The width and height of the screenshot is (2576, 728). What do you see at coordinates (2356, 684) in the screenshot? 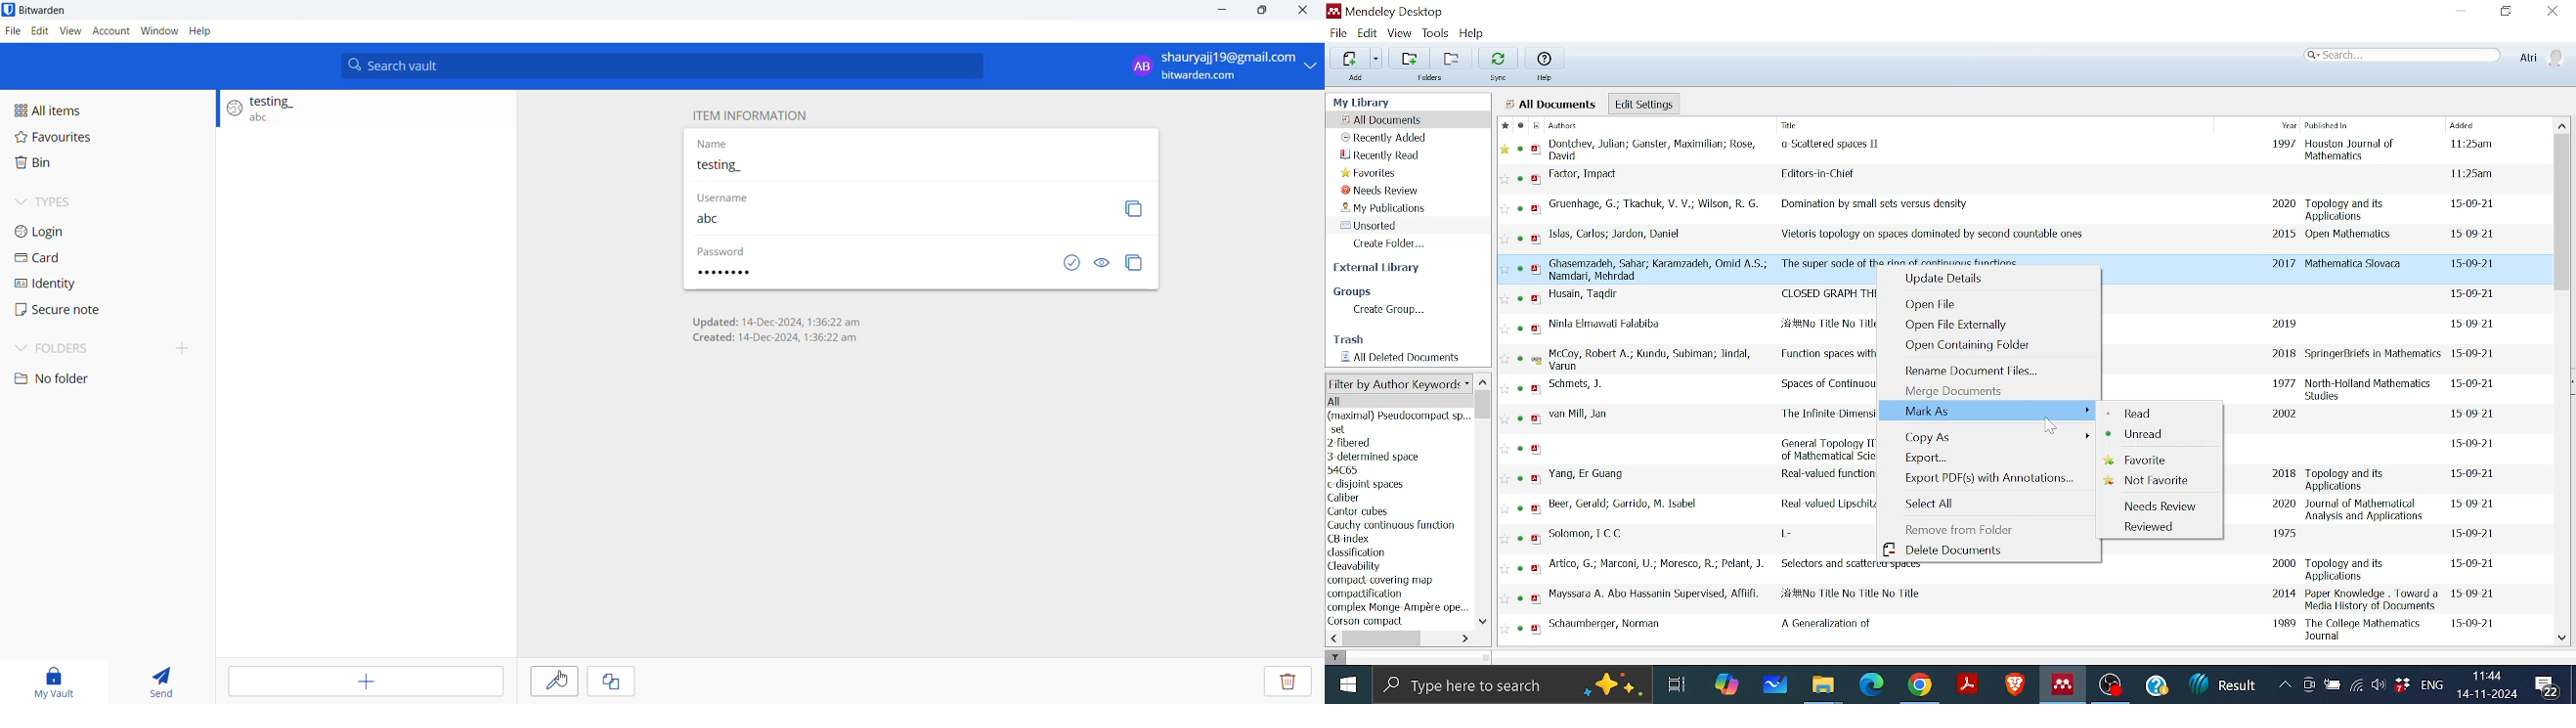
I see `Internet access` at bounding box center [2356, 684].